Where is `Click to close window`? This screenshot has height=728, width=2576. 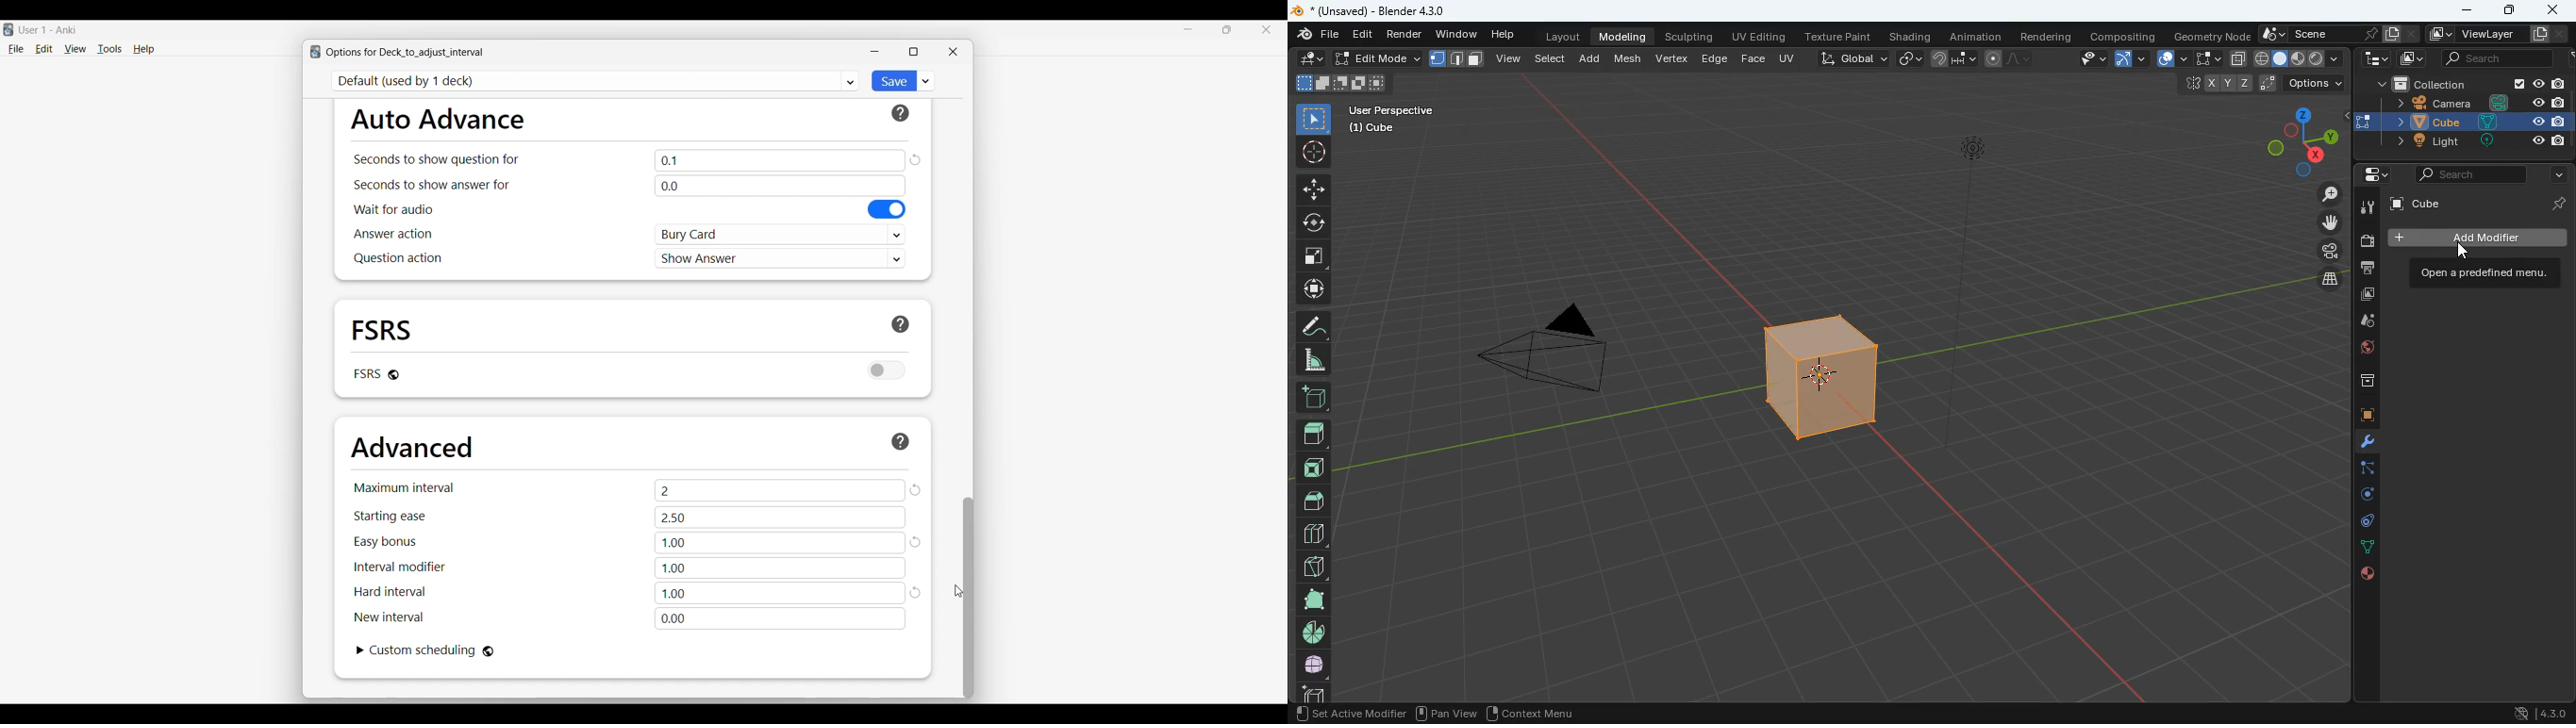 Click to close window is located at coordinates (953, 52).